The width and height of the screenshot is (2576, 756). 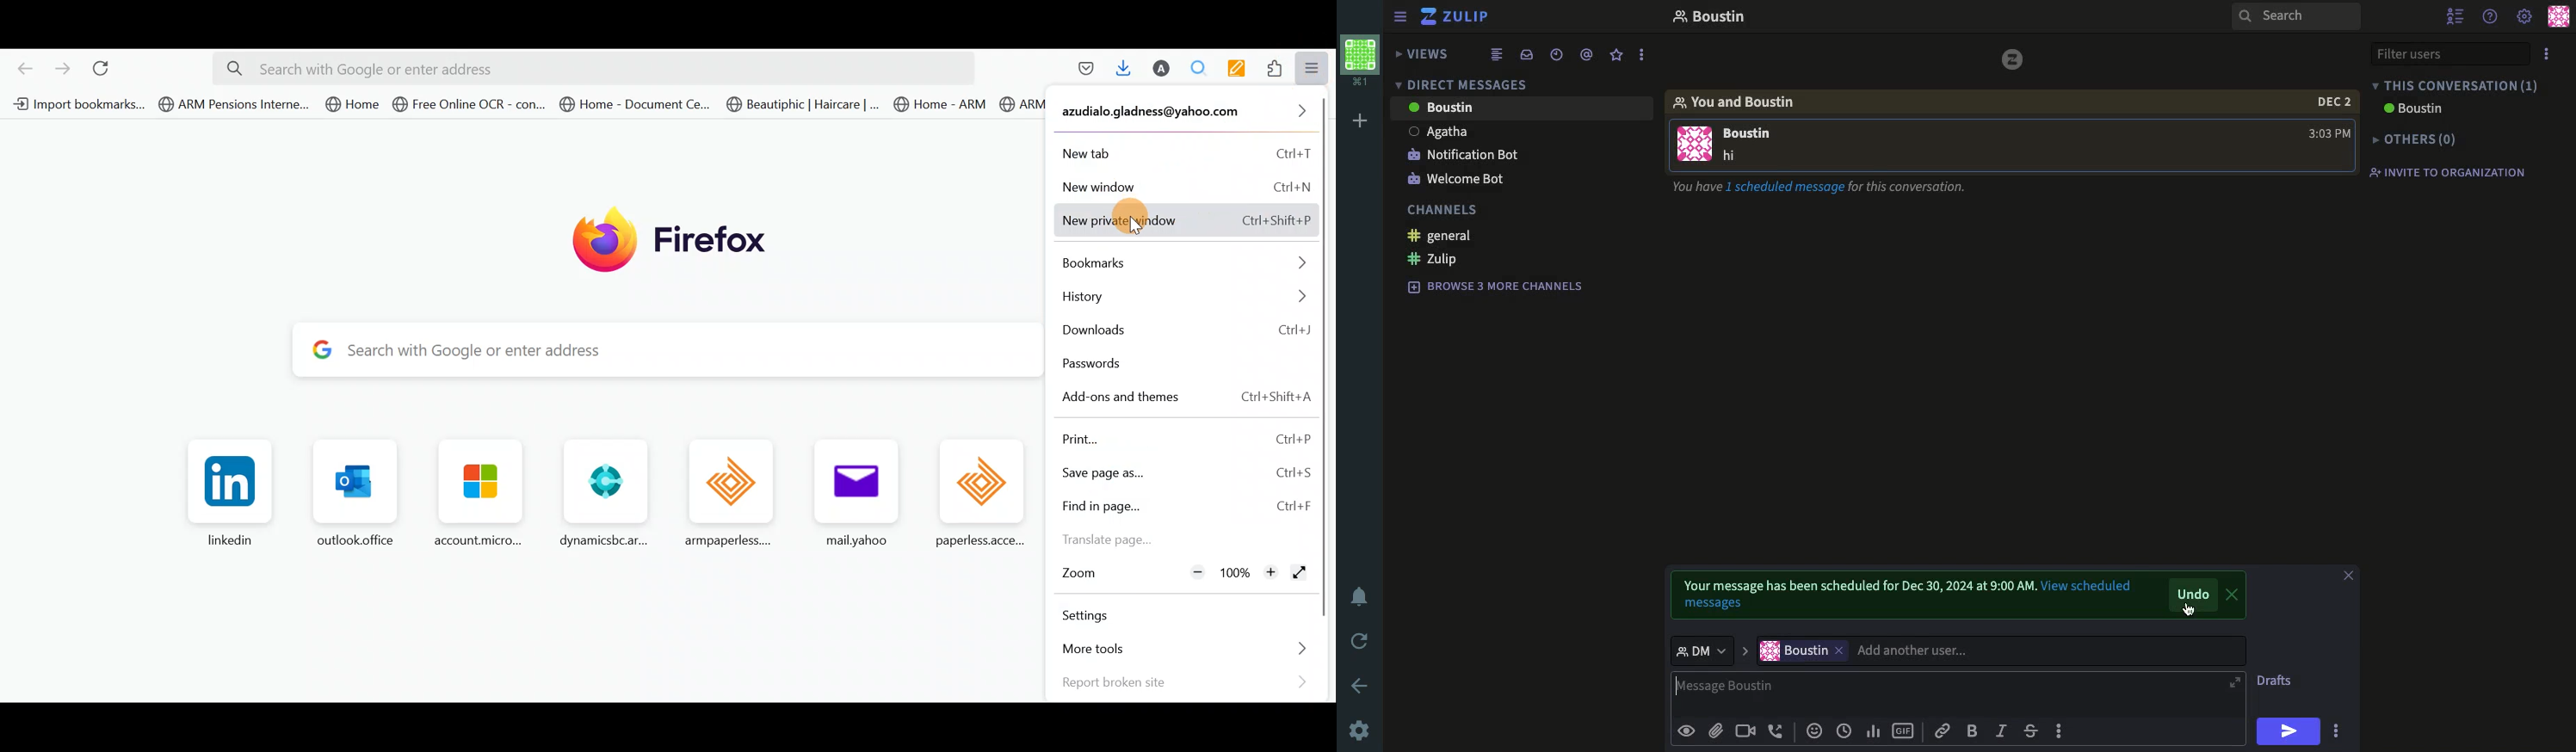 I want to click on Downloads, so click(x=1185, y=331).